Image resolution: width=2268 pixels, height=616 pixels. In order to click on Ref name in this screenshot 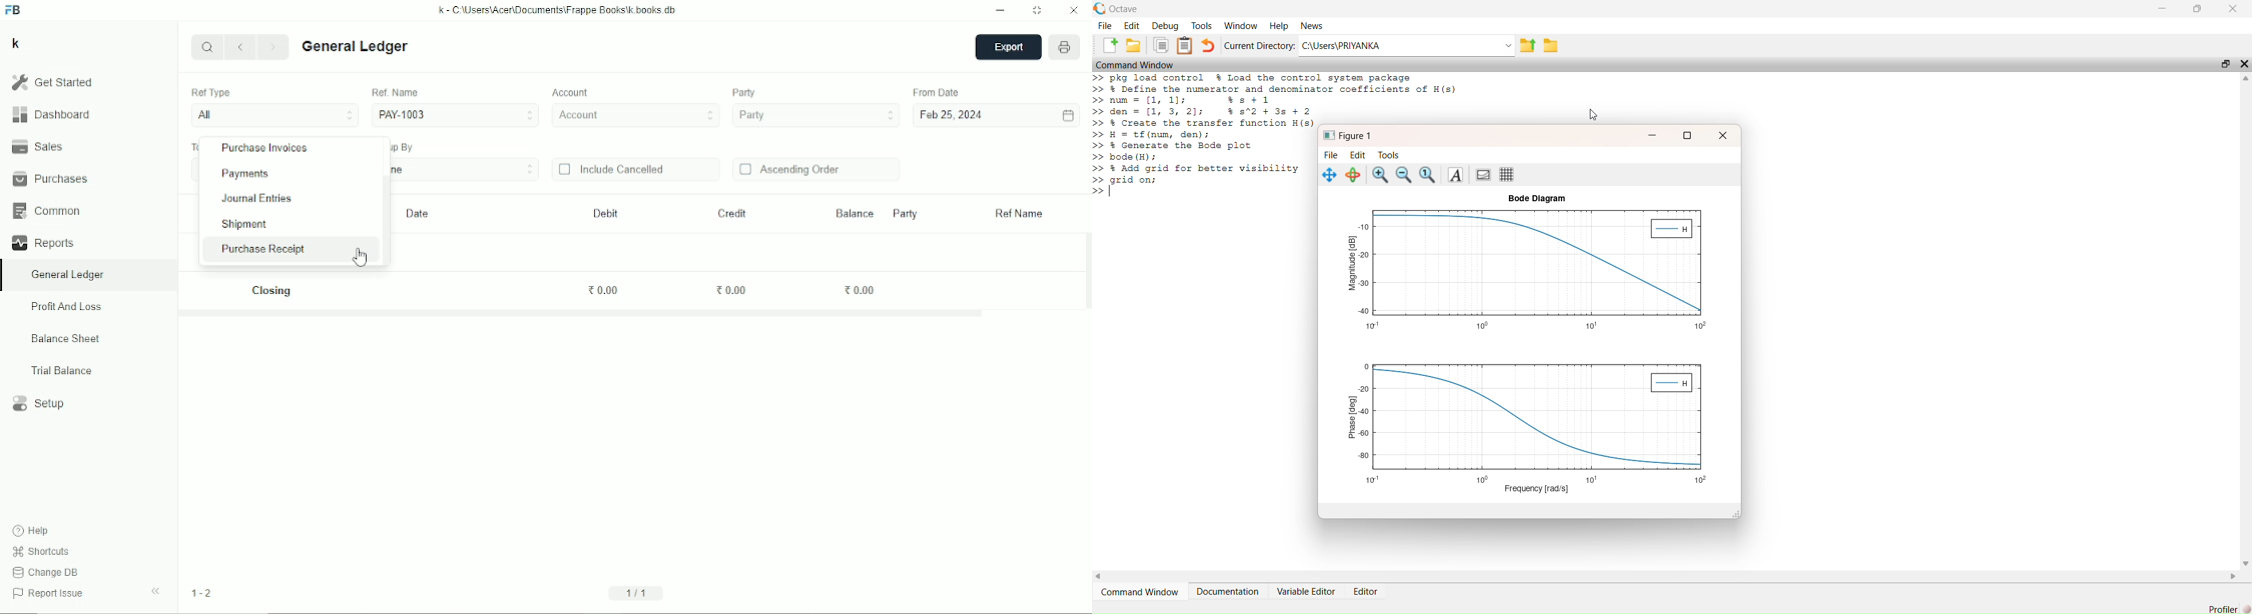, I will do `click(1020, 214)`.